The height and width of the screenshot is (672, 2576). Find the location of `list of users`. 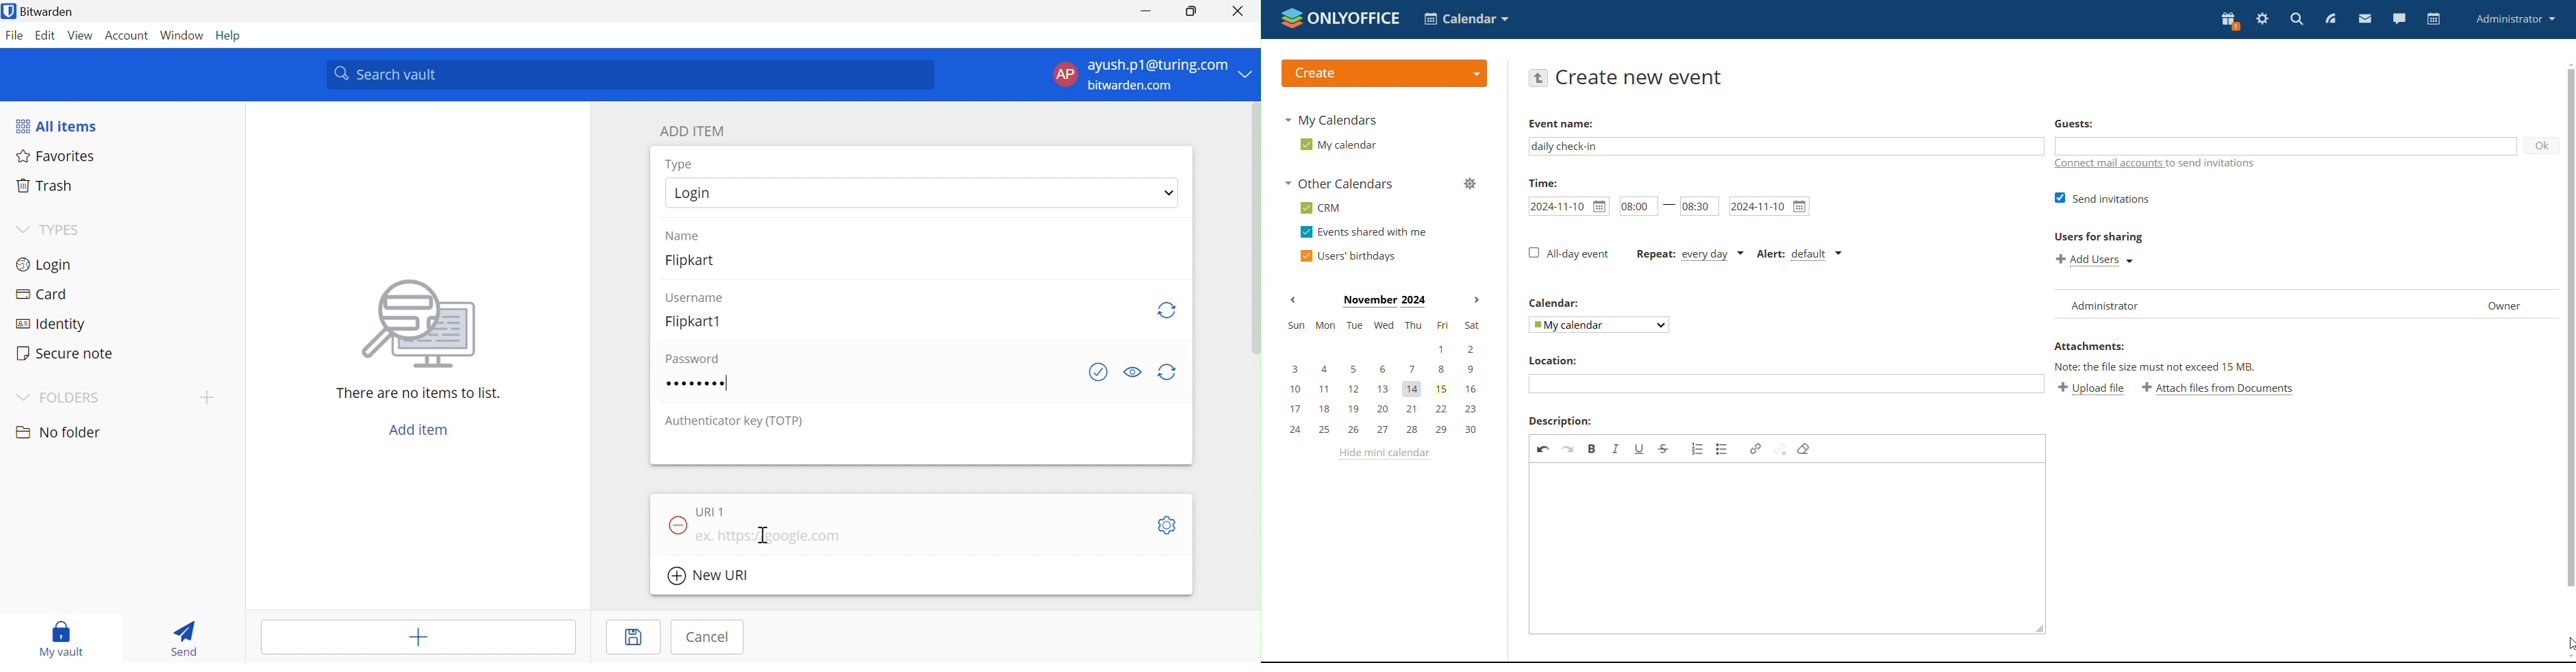

list of users is located at coordinates (2110, 303).